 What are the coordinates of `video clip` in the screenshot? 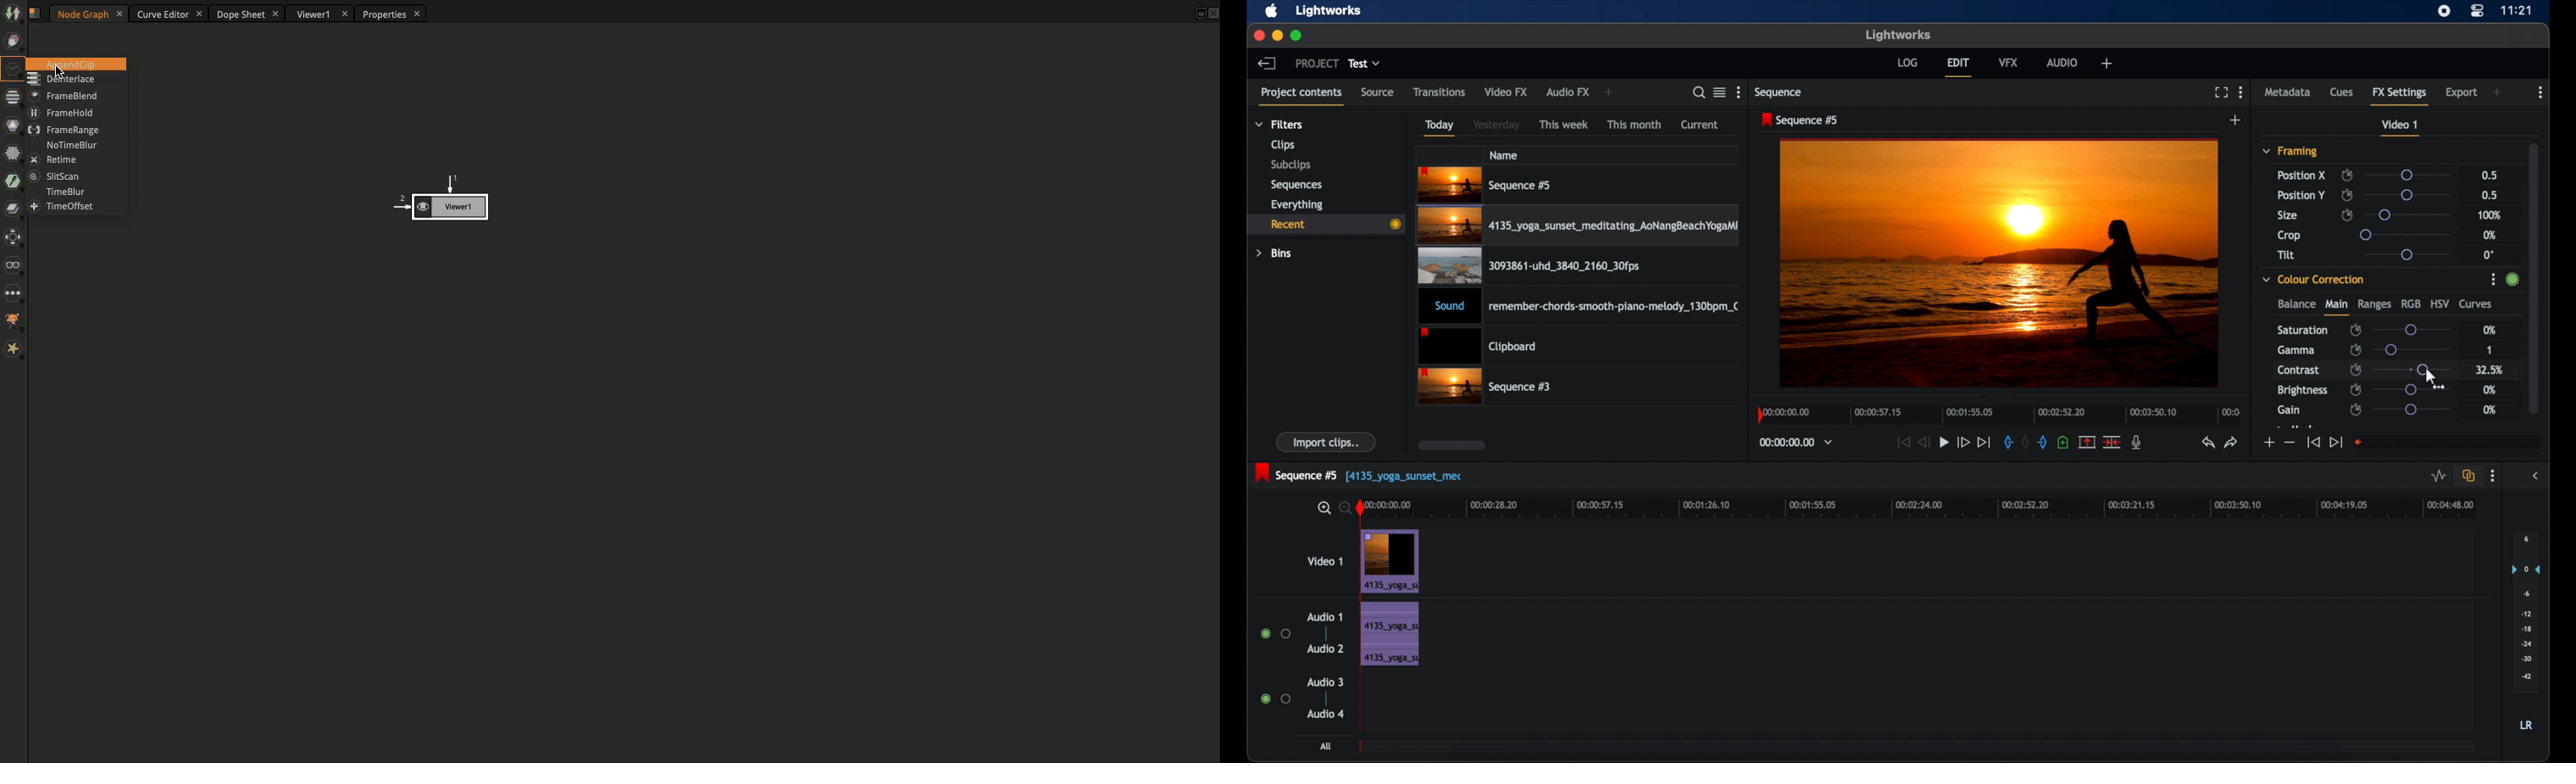 It's located at (1486, 387).